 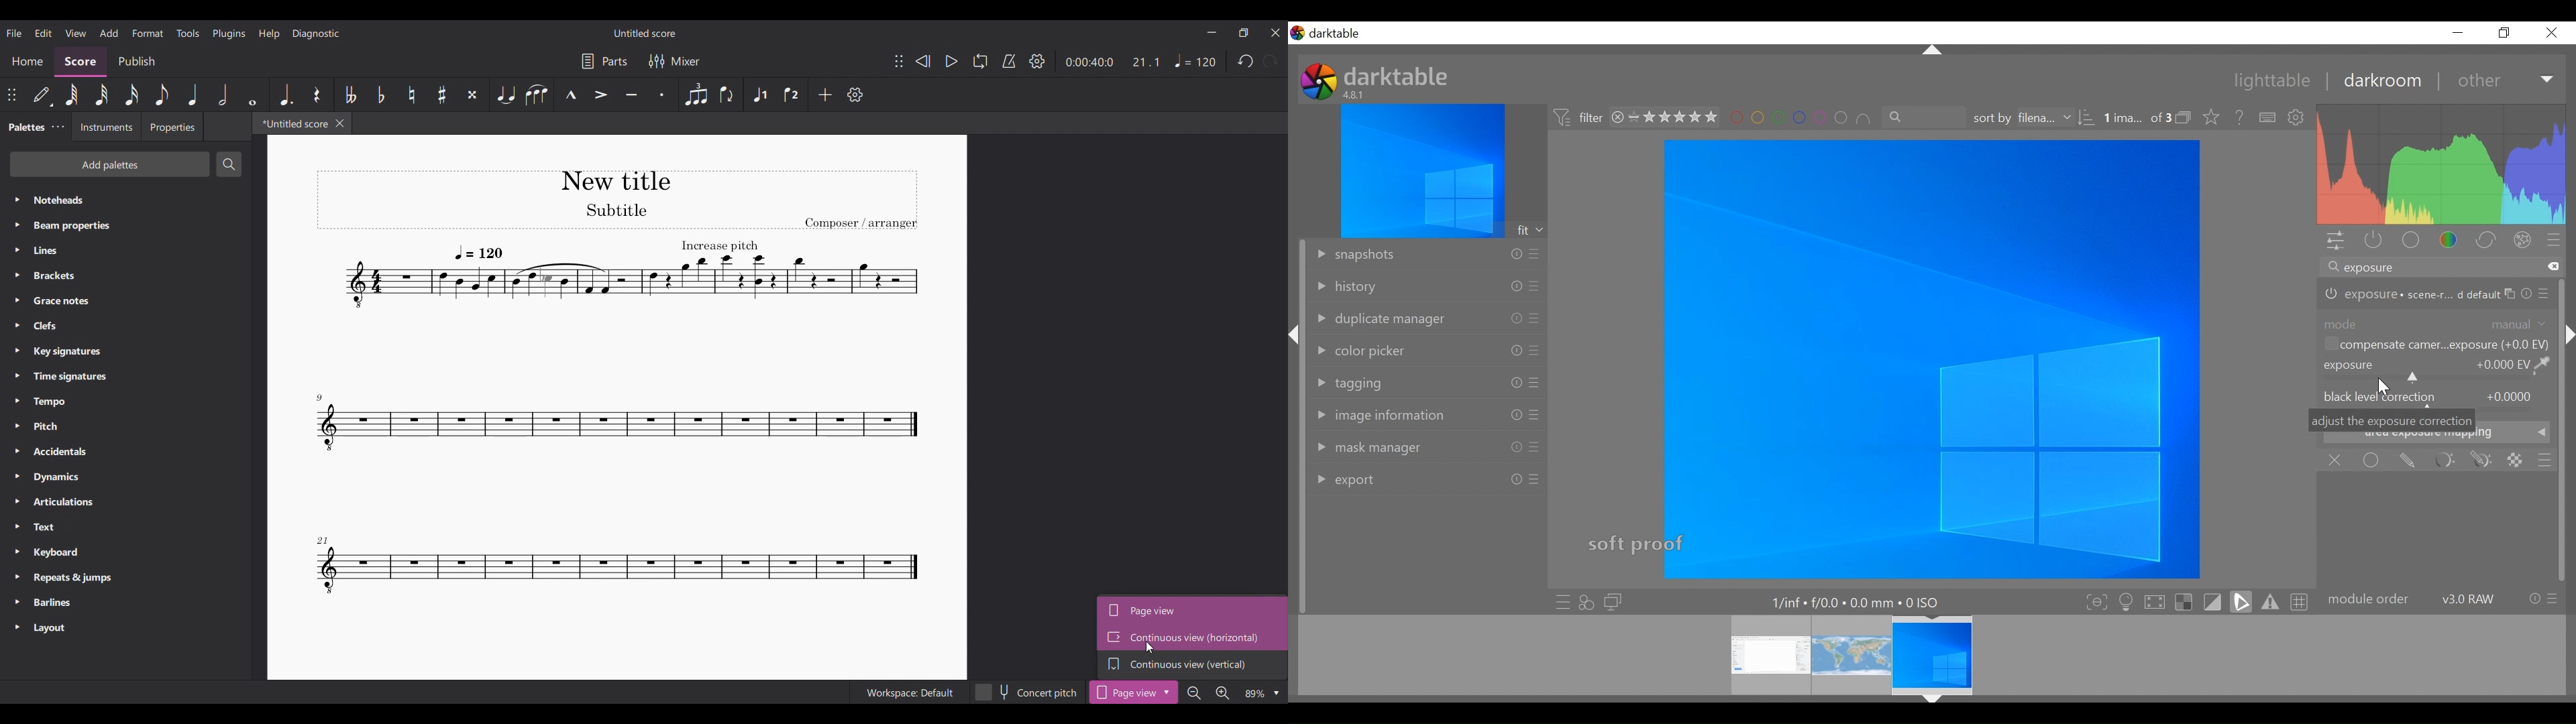 What do you see at coordinates (1617, 118) in the screenshot?
I see `close` at bounding box center [1617, 118].